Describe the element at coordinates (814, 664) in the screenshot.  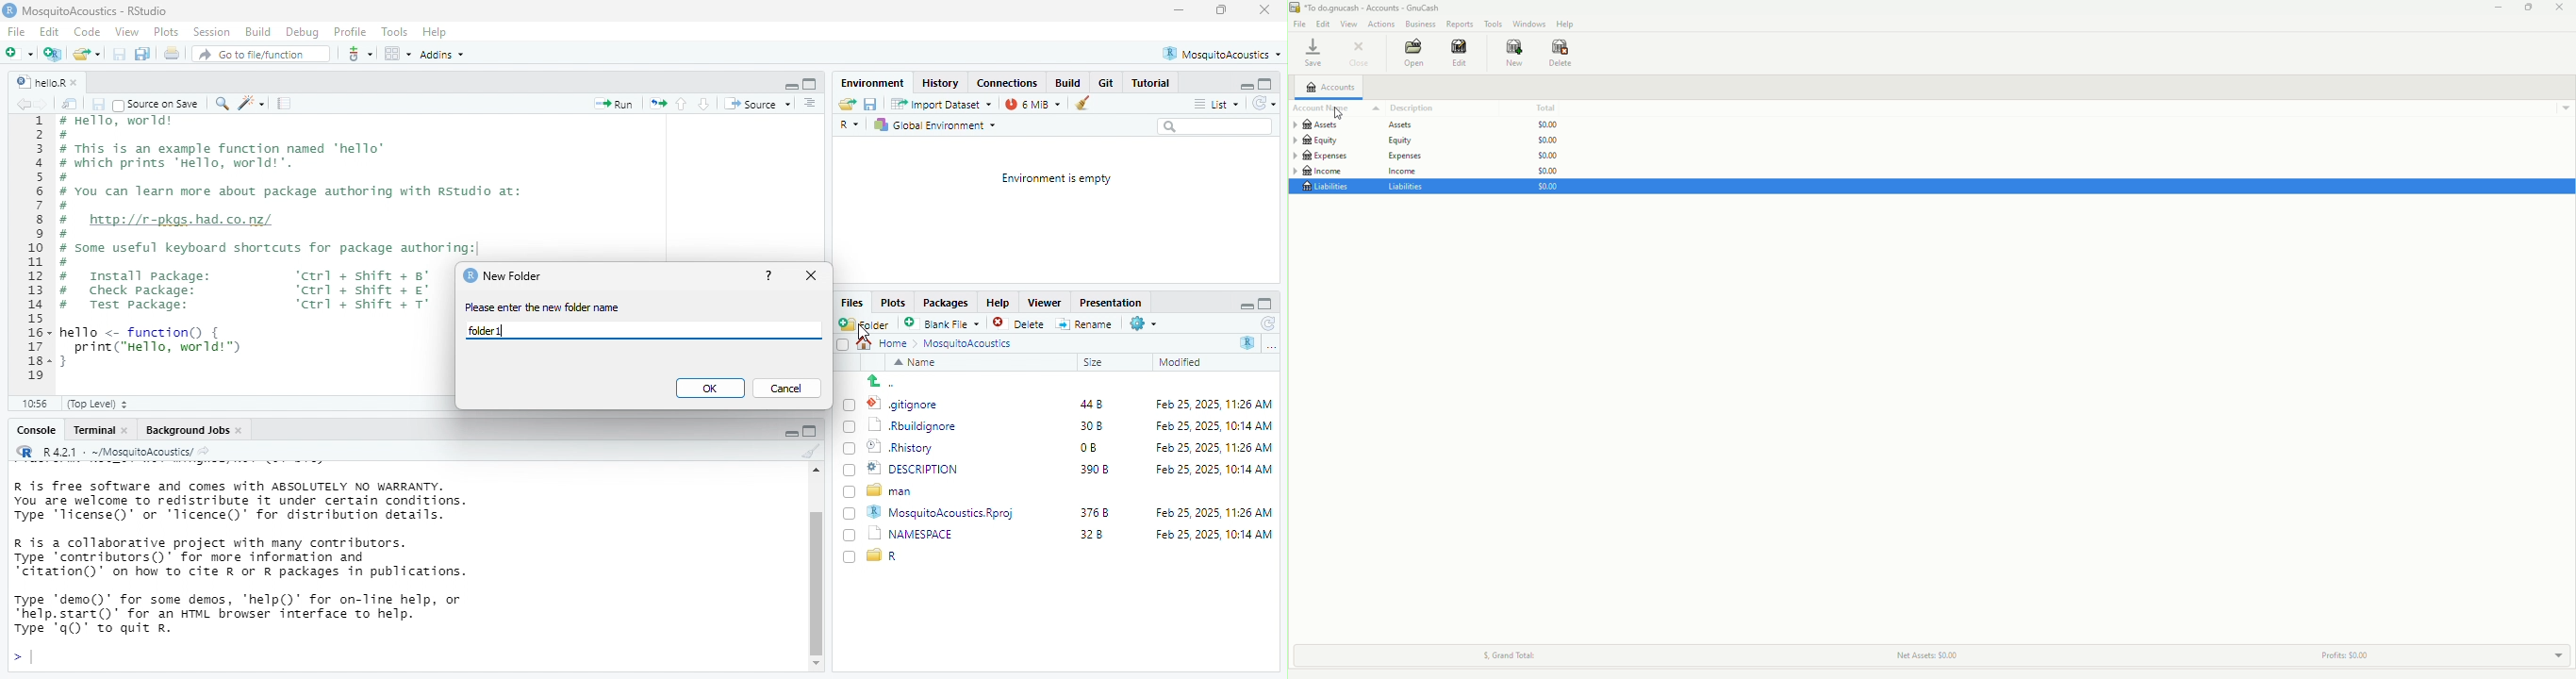
I see `scroll down` at that location.